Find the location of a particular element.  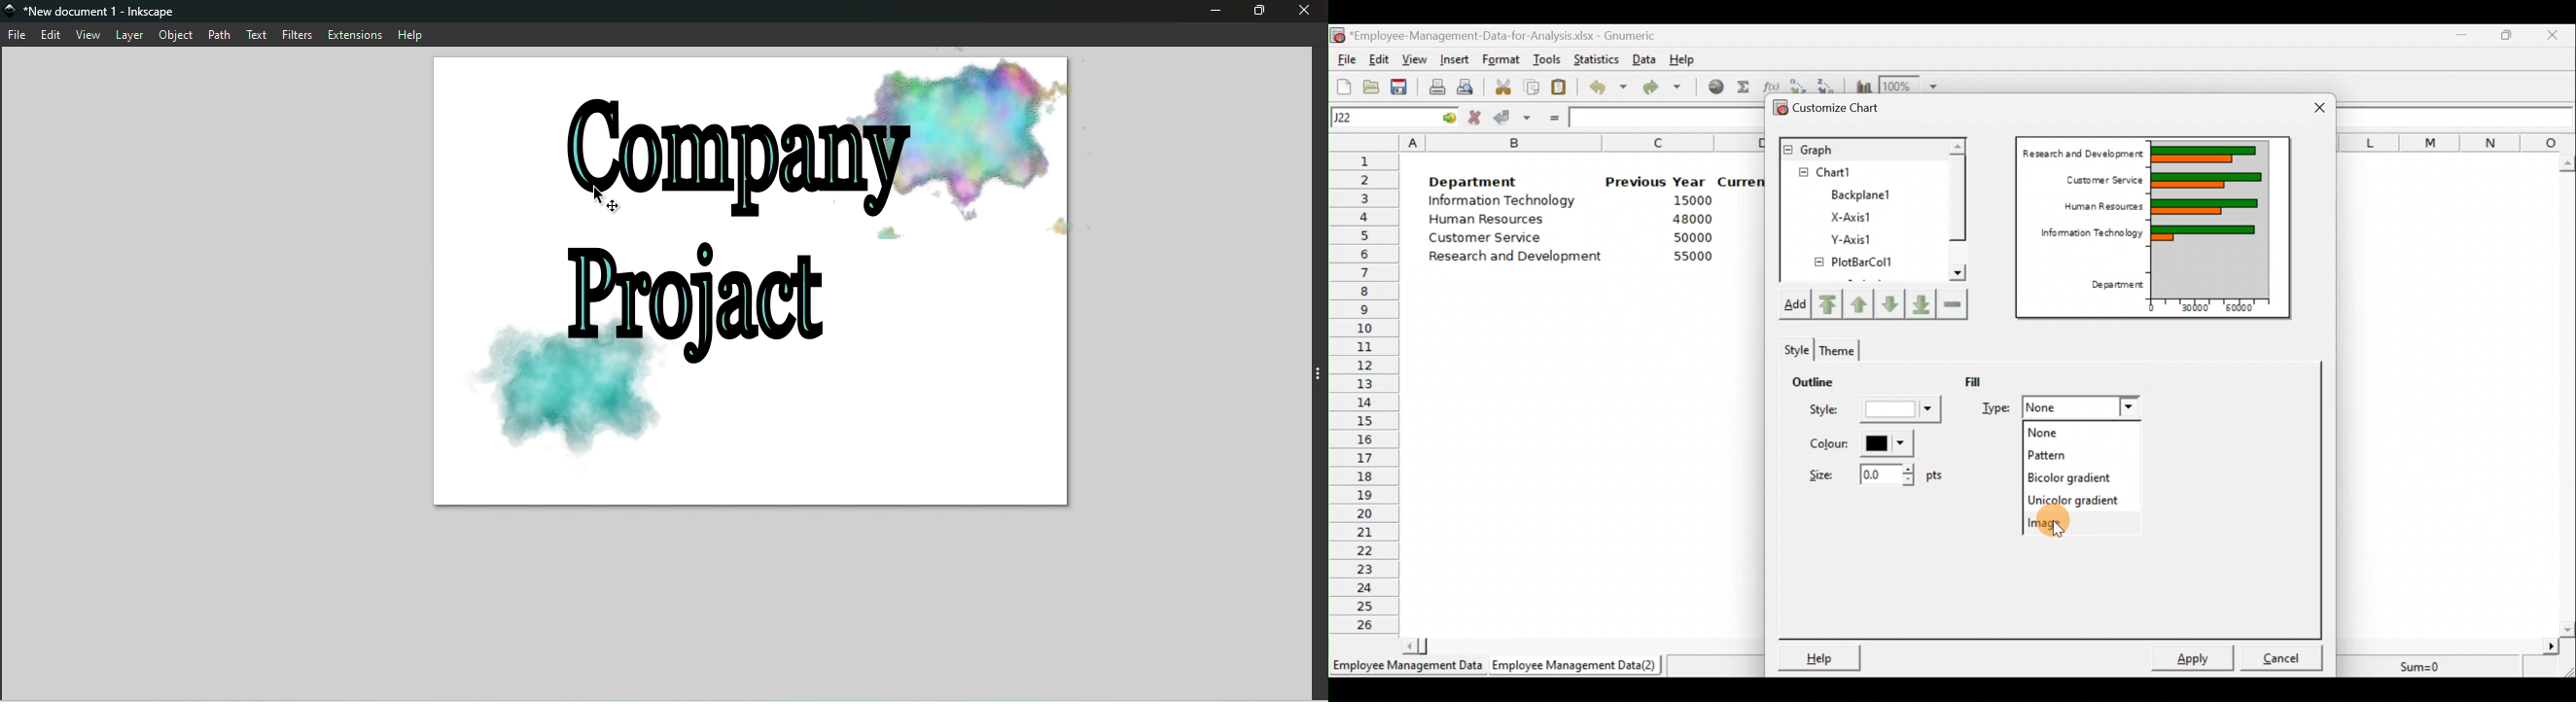

Help is located at coordinates (1820, 655).